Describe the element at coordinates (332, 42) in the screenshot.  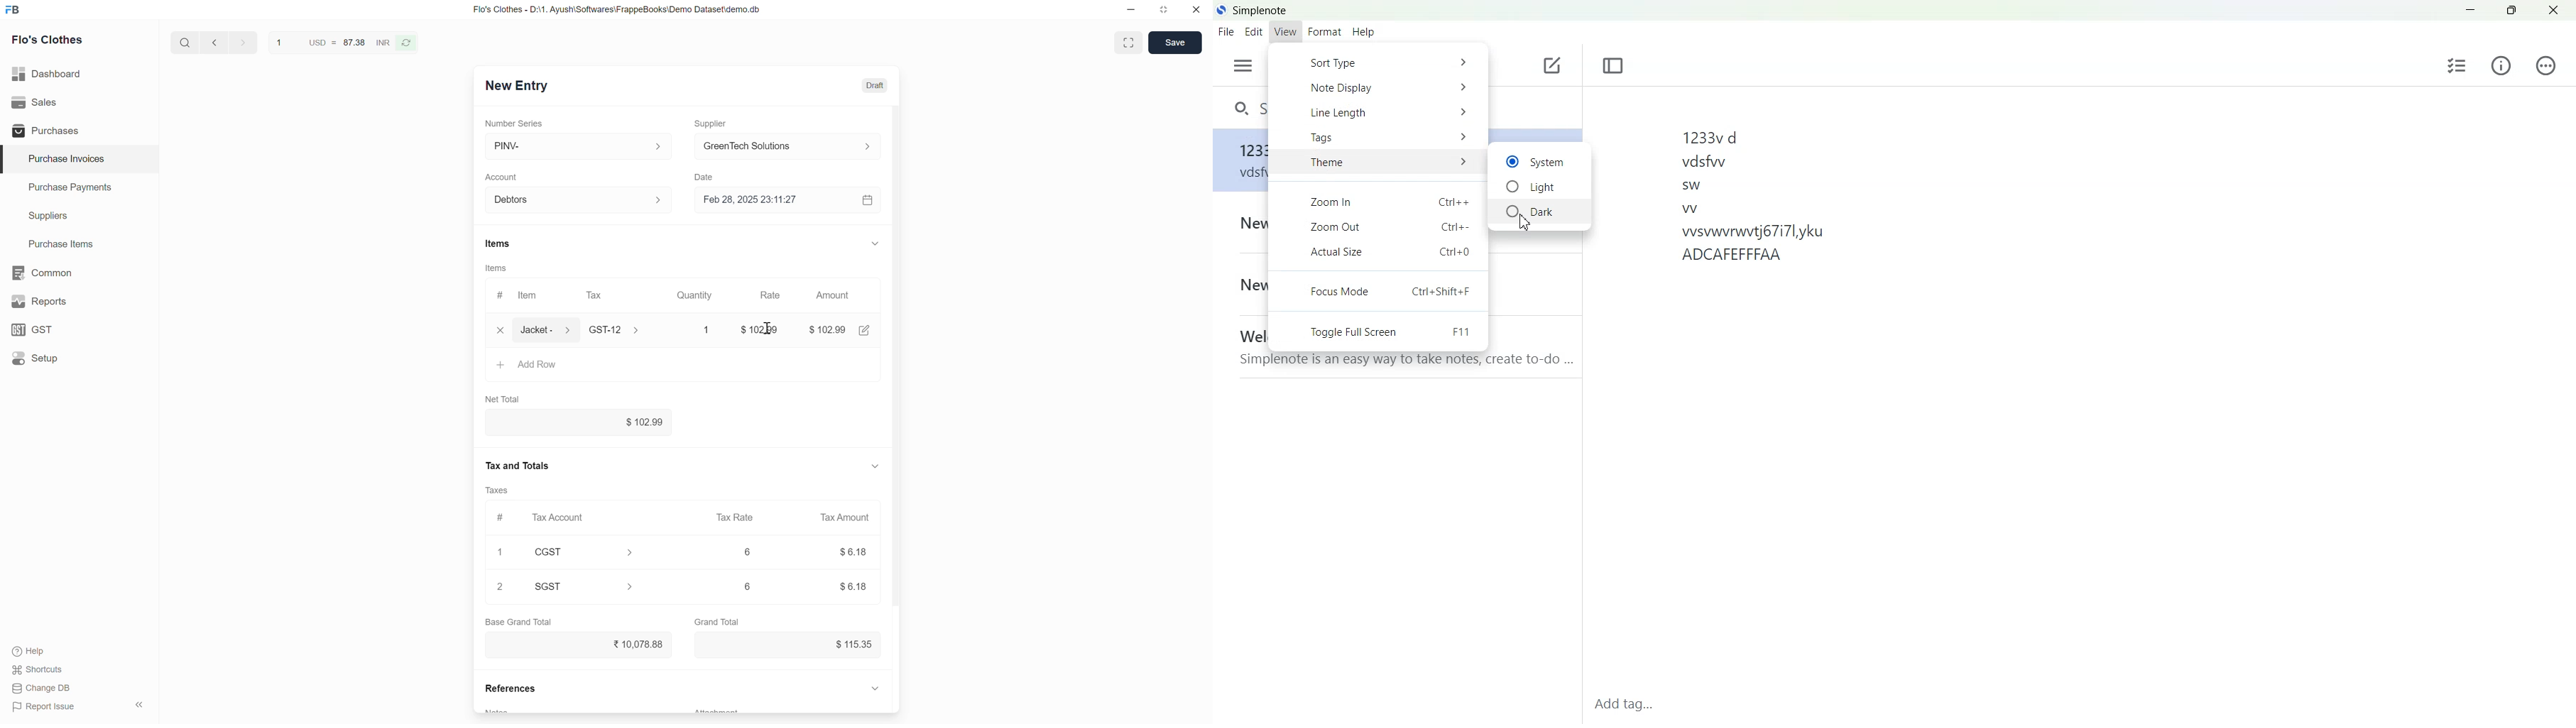
I see `1 USD = 87.38 INR` at that location.